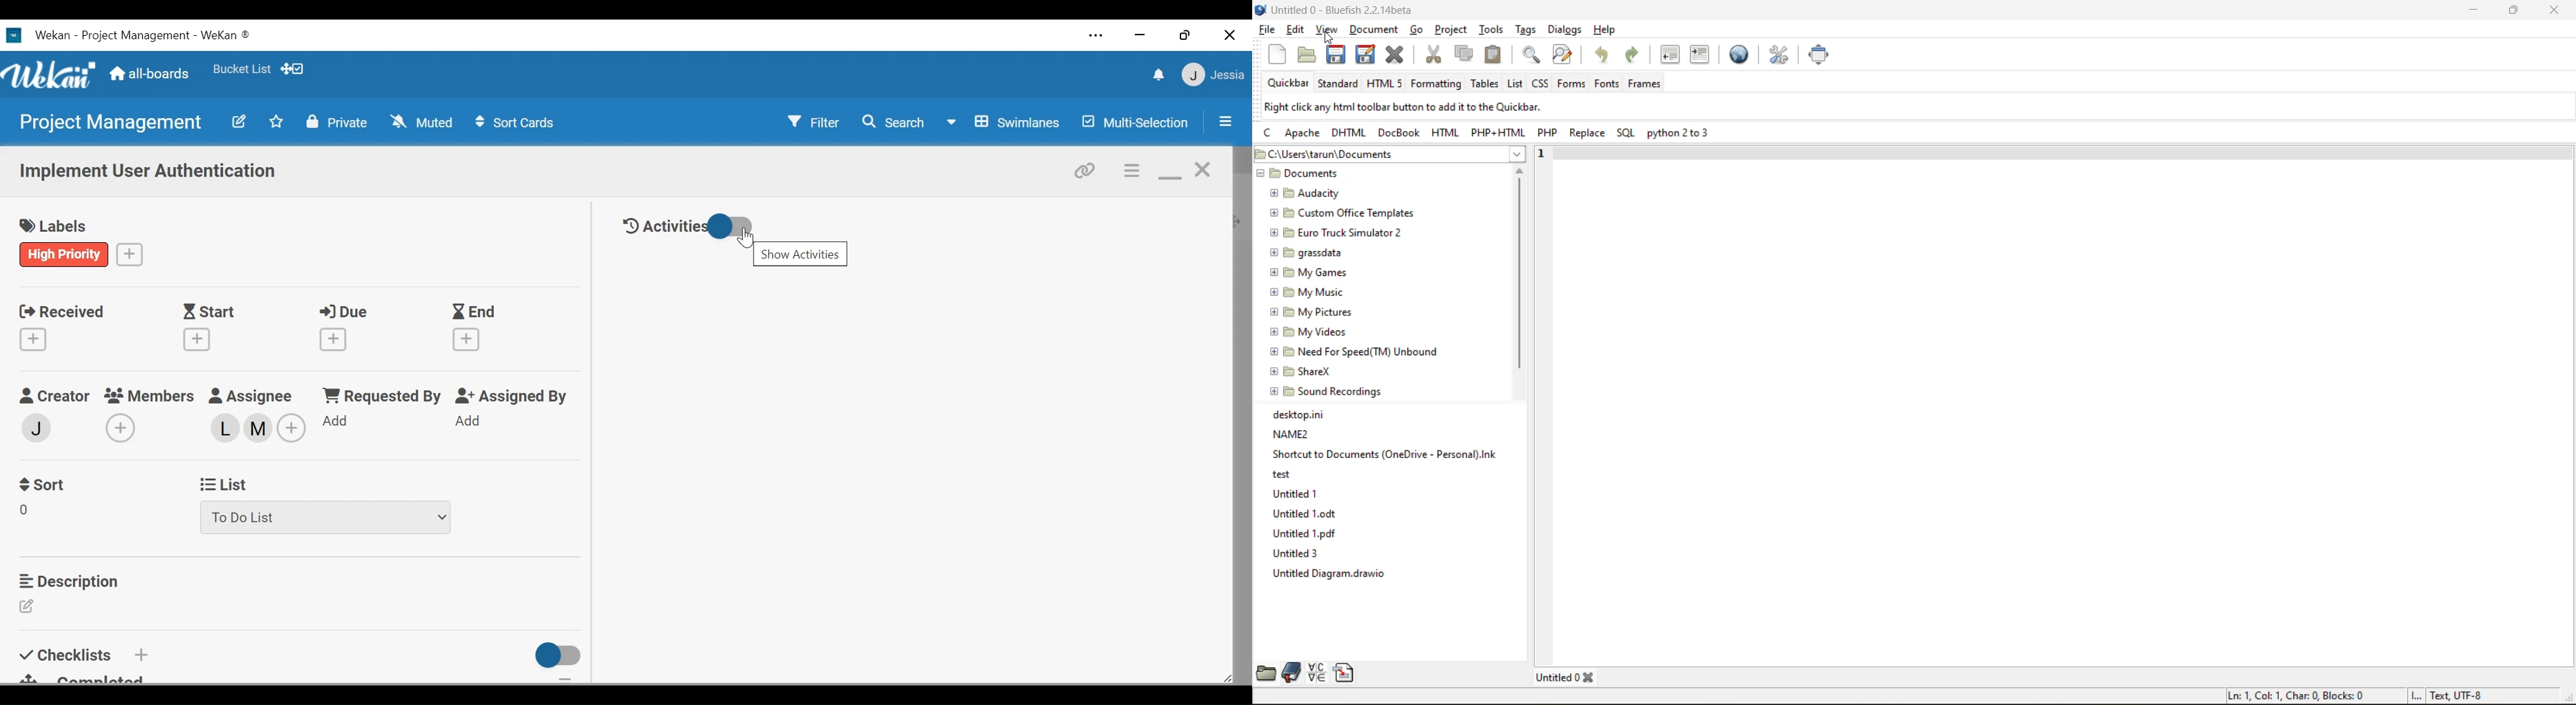 The width and height of the screenshot is (2576, 728). I want to click on restore, so click(1187, 35).